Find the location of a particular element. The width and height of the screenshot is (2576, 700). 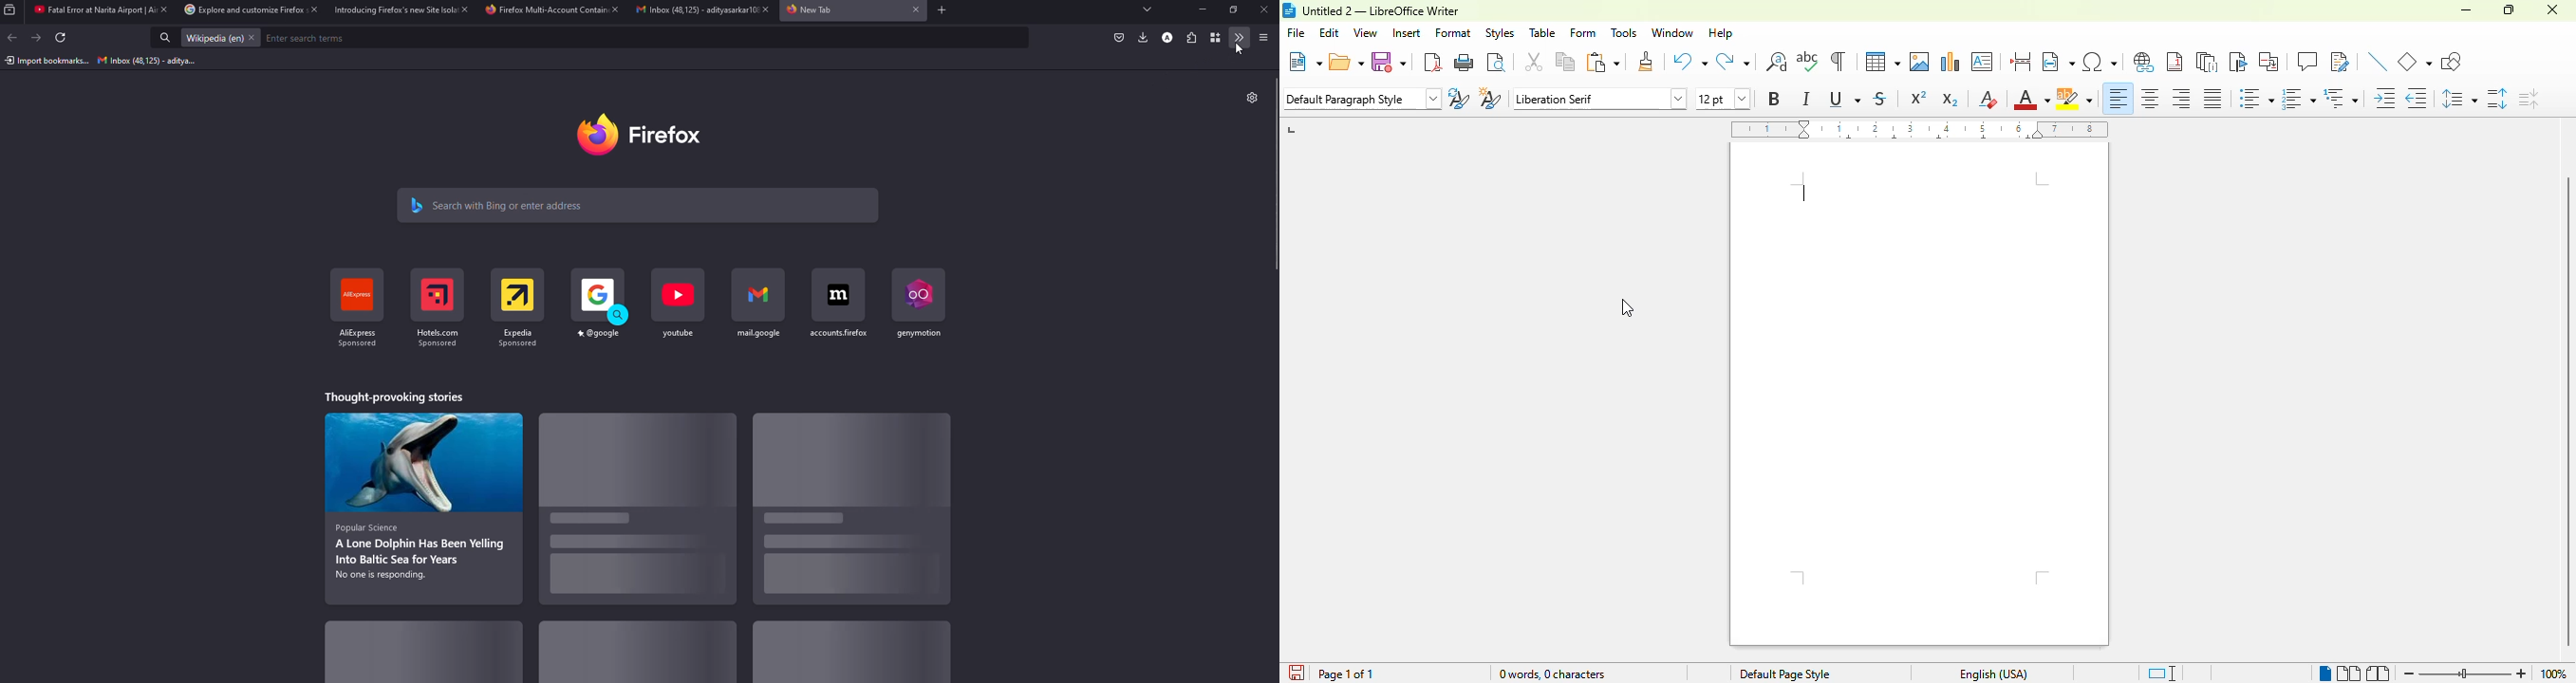

table is located at coordinates (1542, 32).